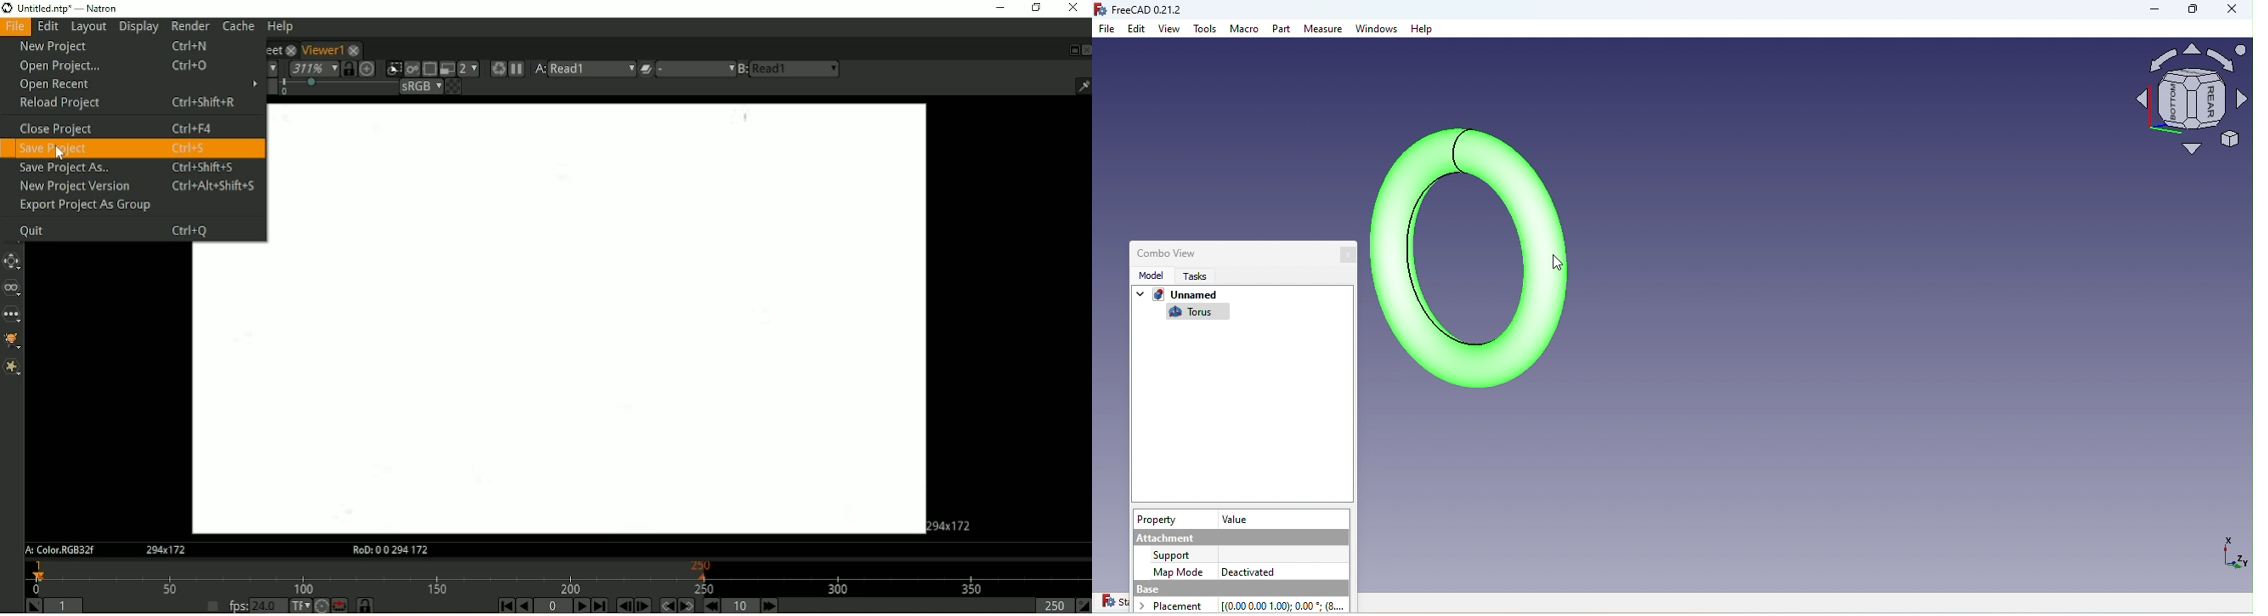 The width and height of the screenshot is (2268, 616). I want to click on Viewer input A, so click(536, 69).